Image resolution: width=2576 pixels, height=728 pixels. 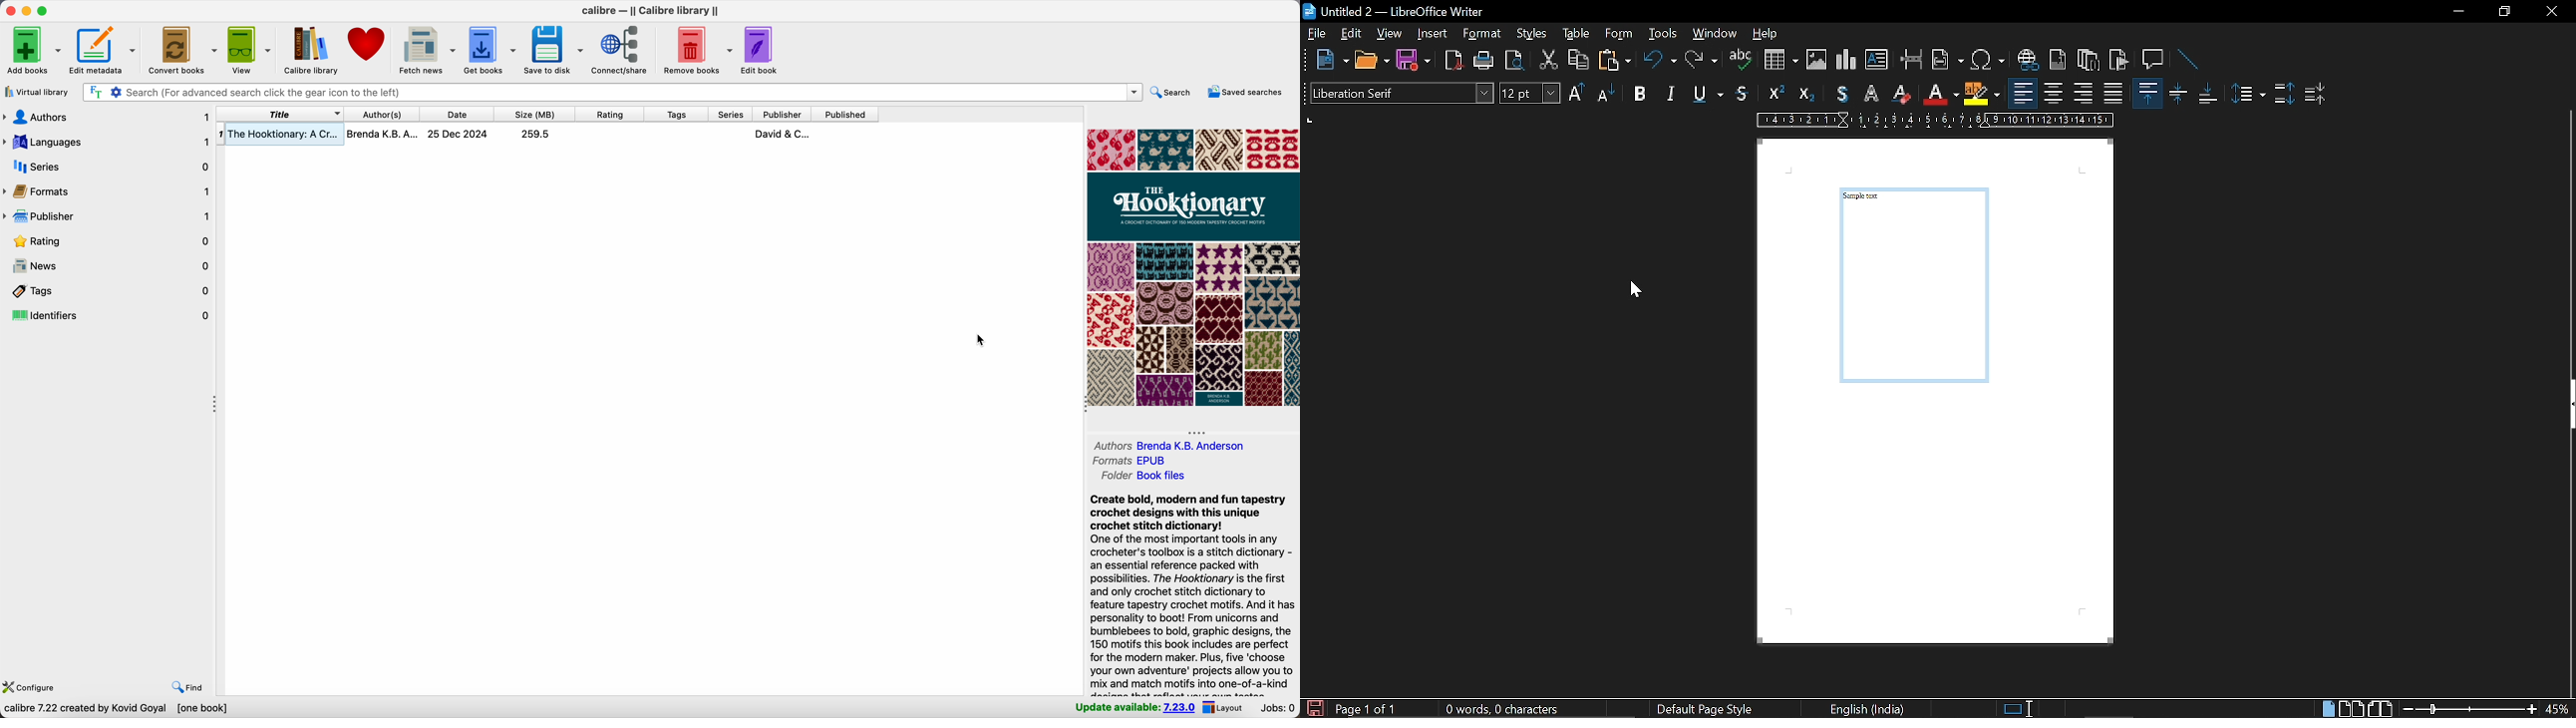 I want to click on Paragraph style 1, so click(x=2285, y=96).